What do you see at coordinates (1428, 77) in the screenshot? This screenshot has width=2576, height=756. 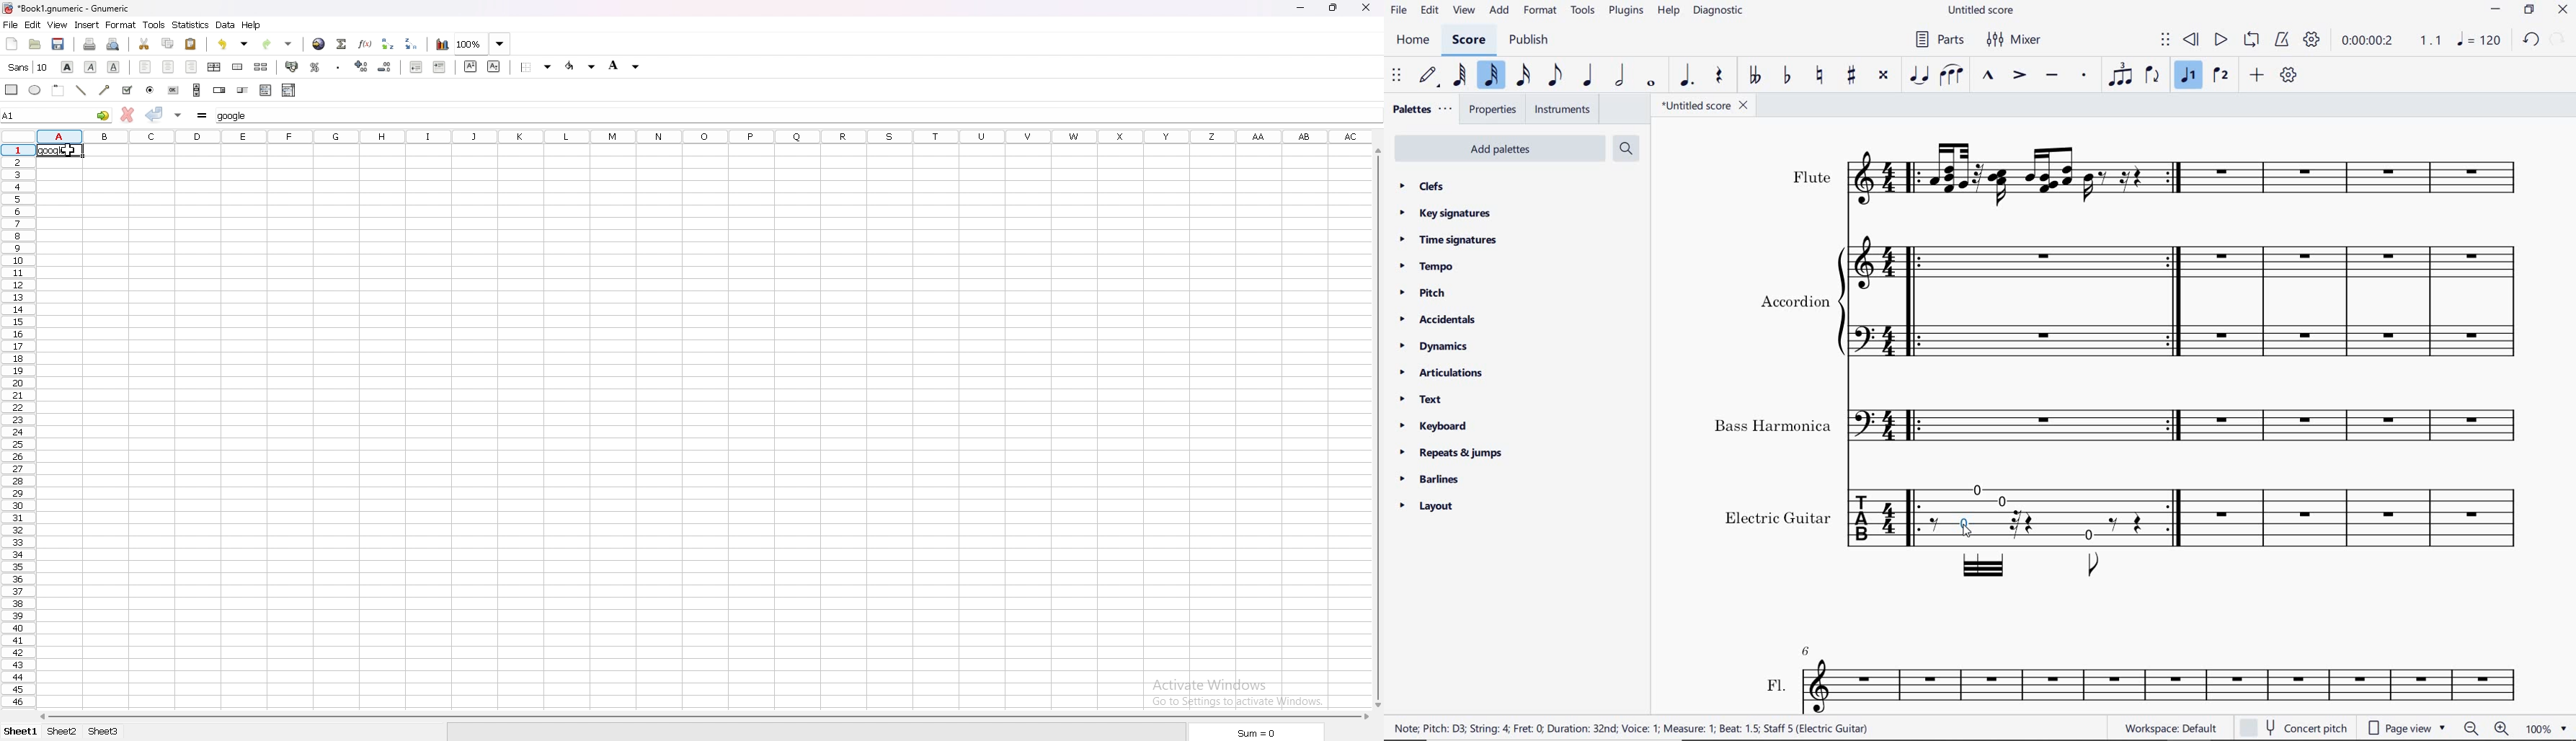 I see `default (step time)` at bounding box center [1428, 77].